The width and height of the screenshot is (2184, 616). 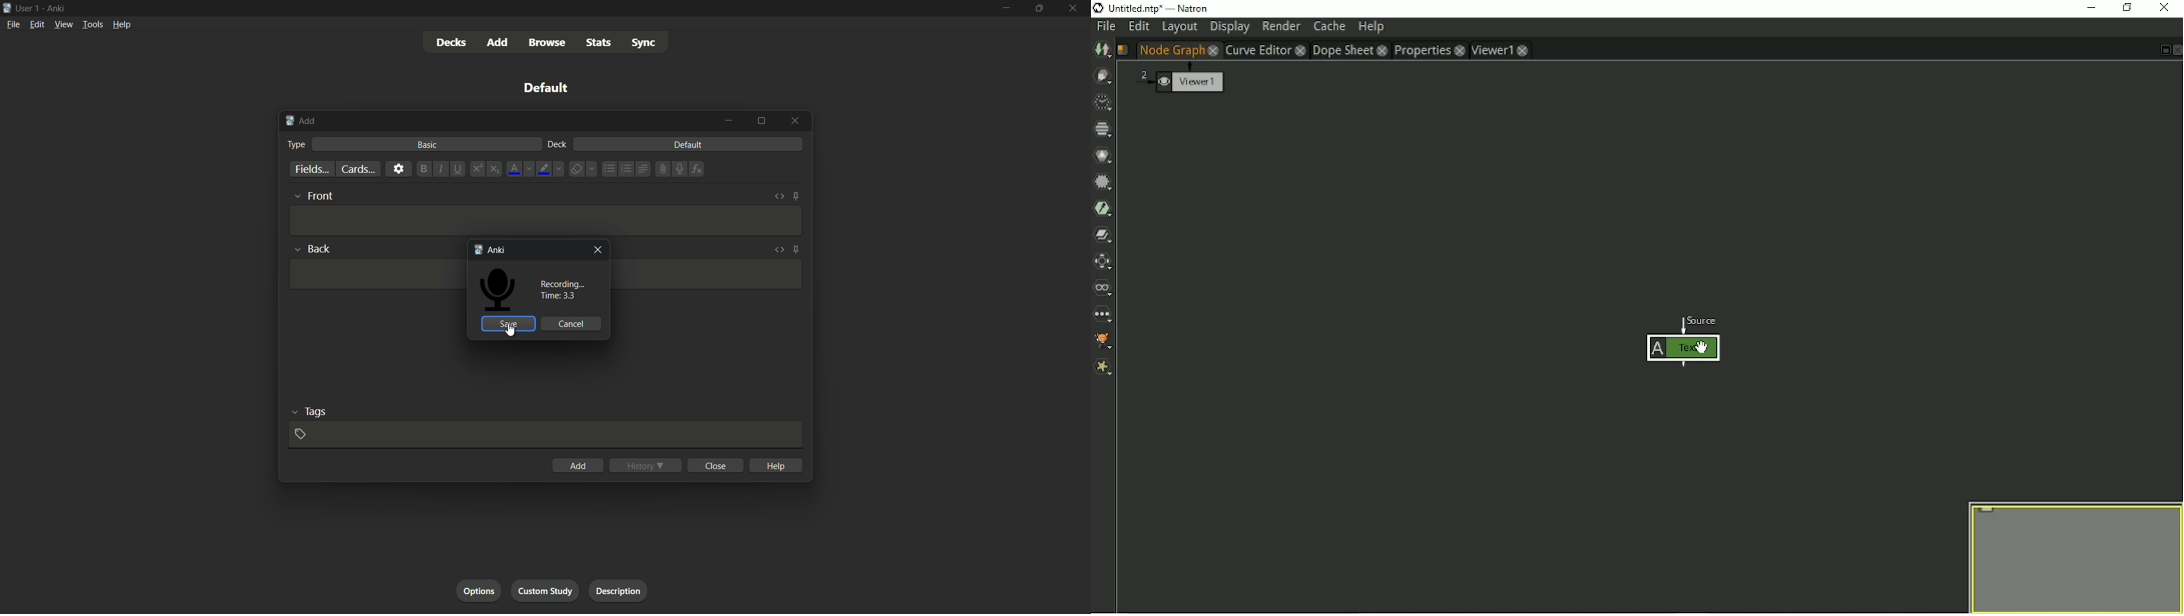 I want to click on add, so click(x=301, y=122).